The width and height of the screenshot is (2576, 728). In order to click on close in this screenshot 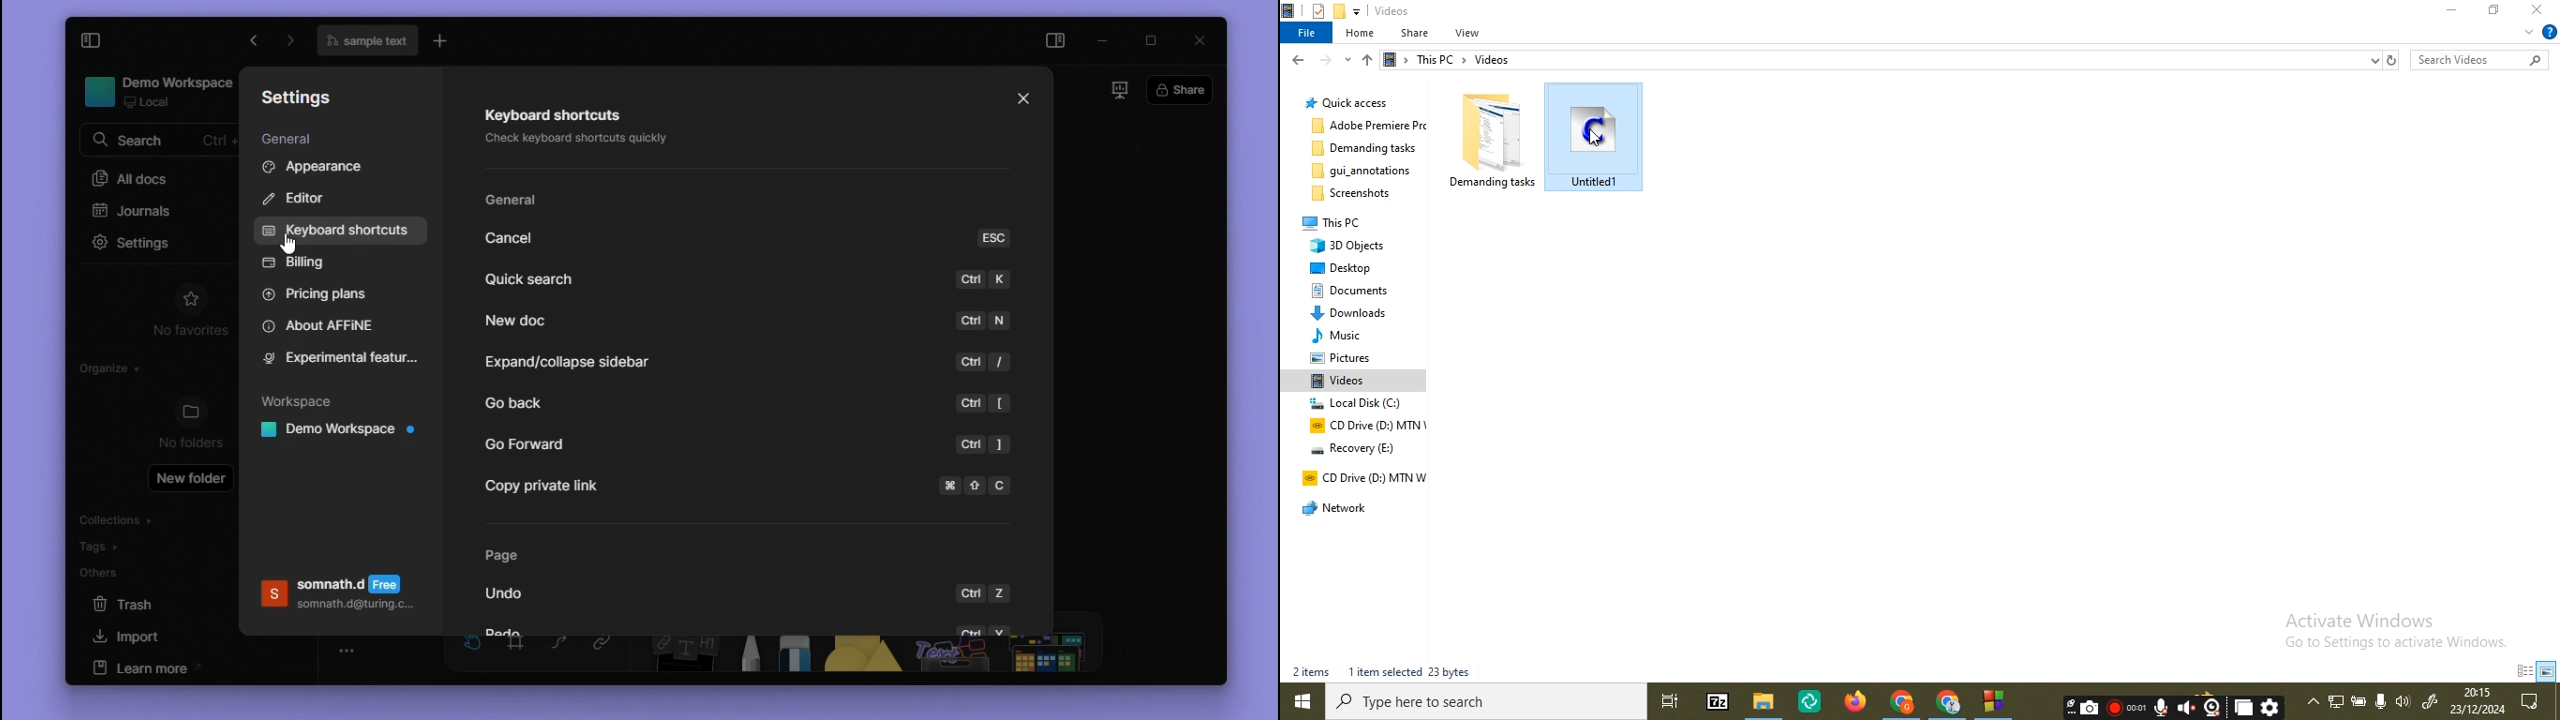, I will do `click(2539, 10)`.